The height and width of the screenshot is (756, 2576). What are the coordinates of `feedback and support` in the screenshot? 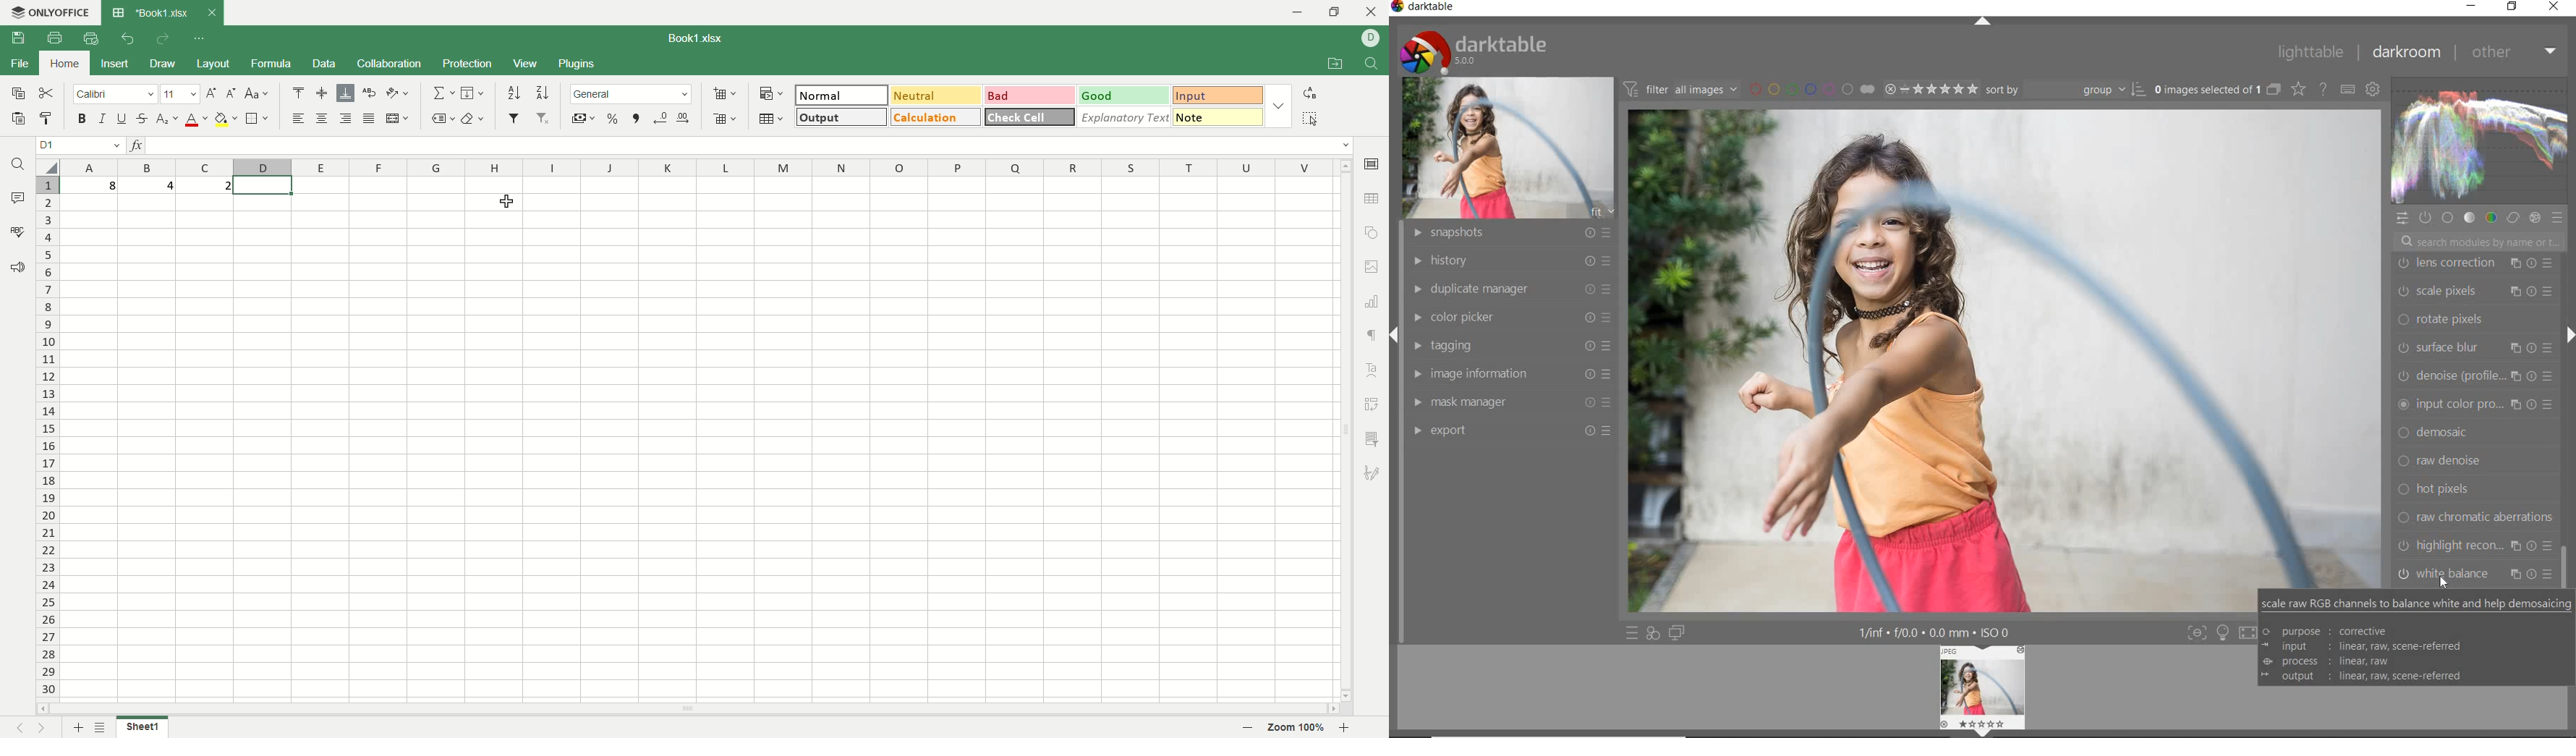 It's located at (17, 268).